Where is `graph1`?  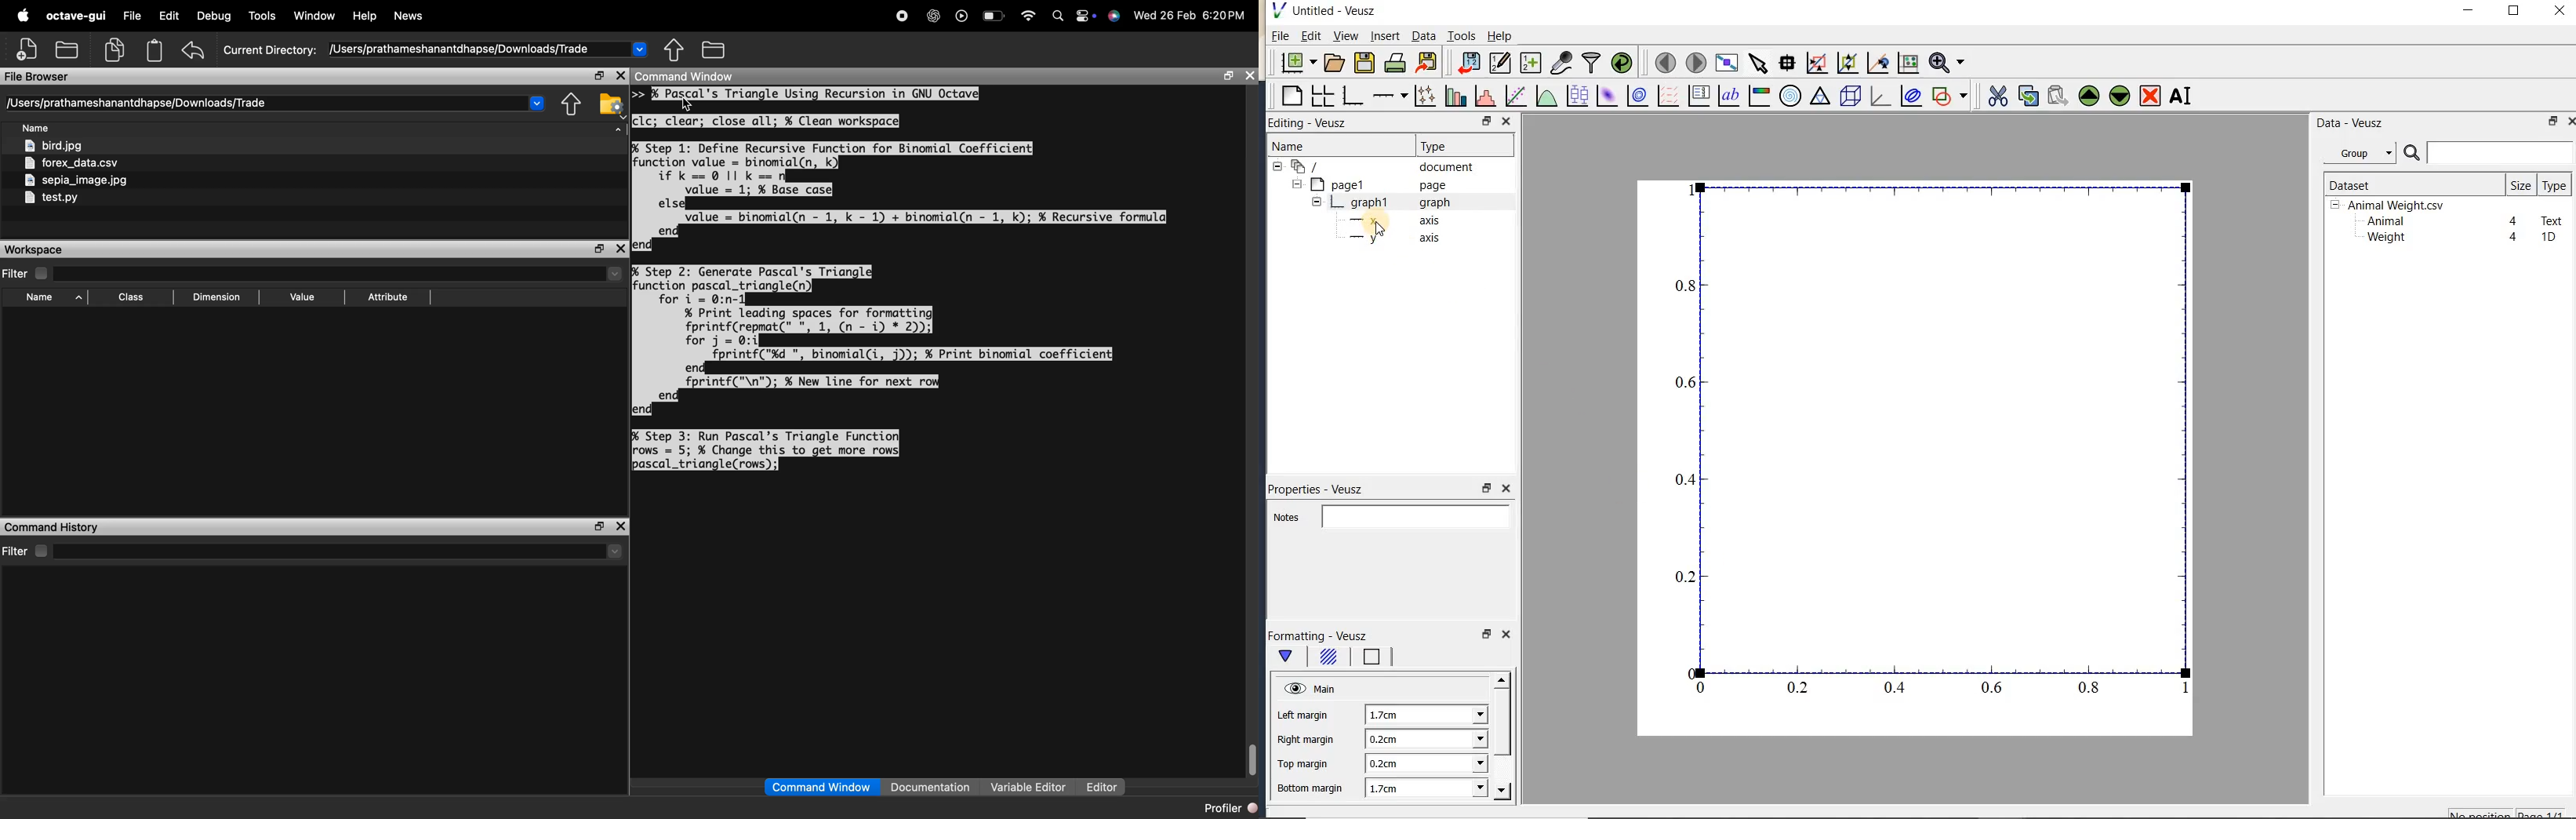
graph1 is located at coordinates (1374, 204).